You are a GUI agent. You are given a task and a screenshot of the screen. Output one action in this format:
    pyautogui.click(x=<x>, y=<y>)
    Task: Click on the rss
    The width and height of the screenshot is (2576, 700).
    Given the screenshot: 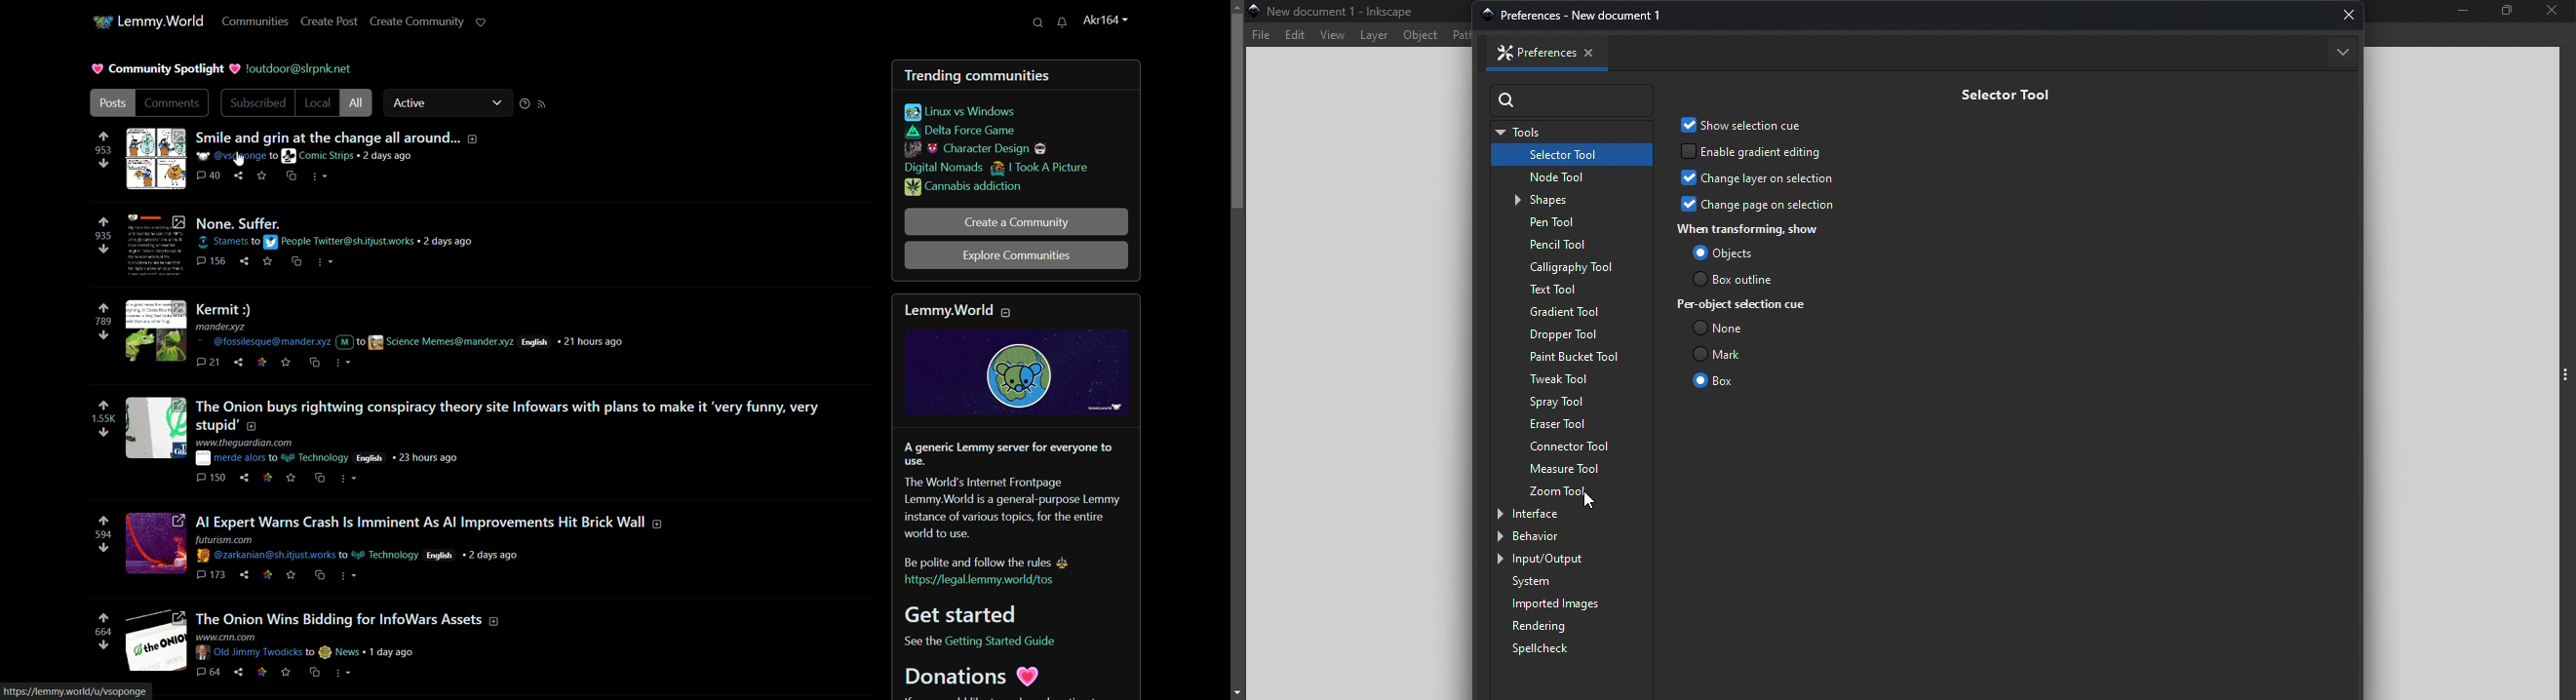 What is the action you would take?
    pyautogui.click(x=543, y=105)
    